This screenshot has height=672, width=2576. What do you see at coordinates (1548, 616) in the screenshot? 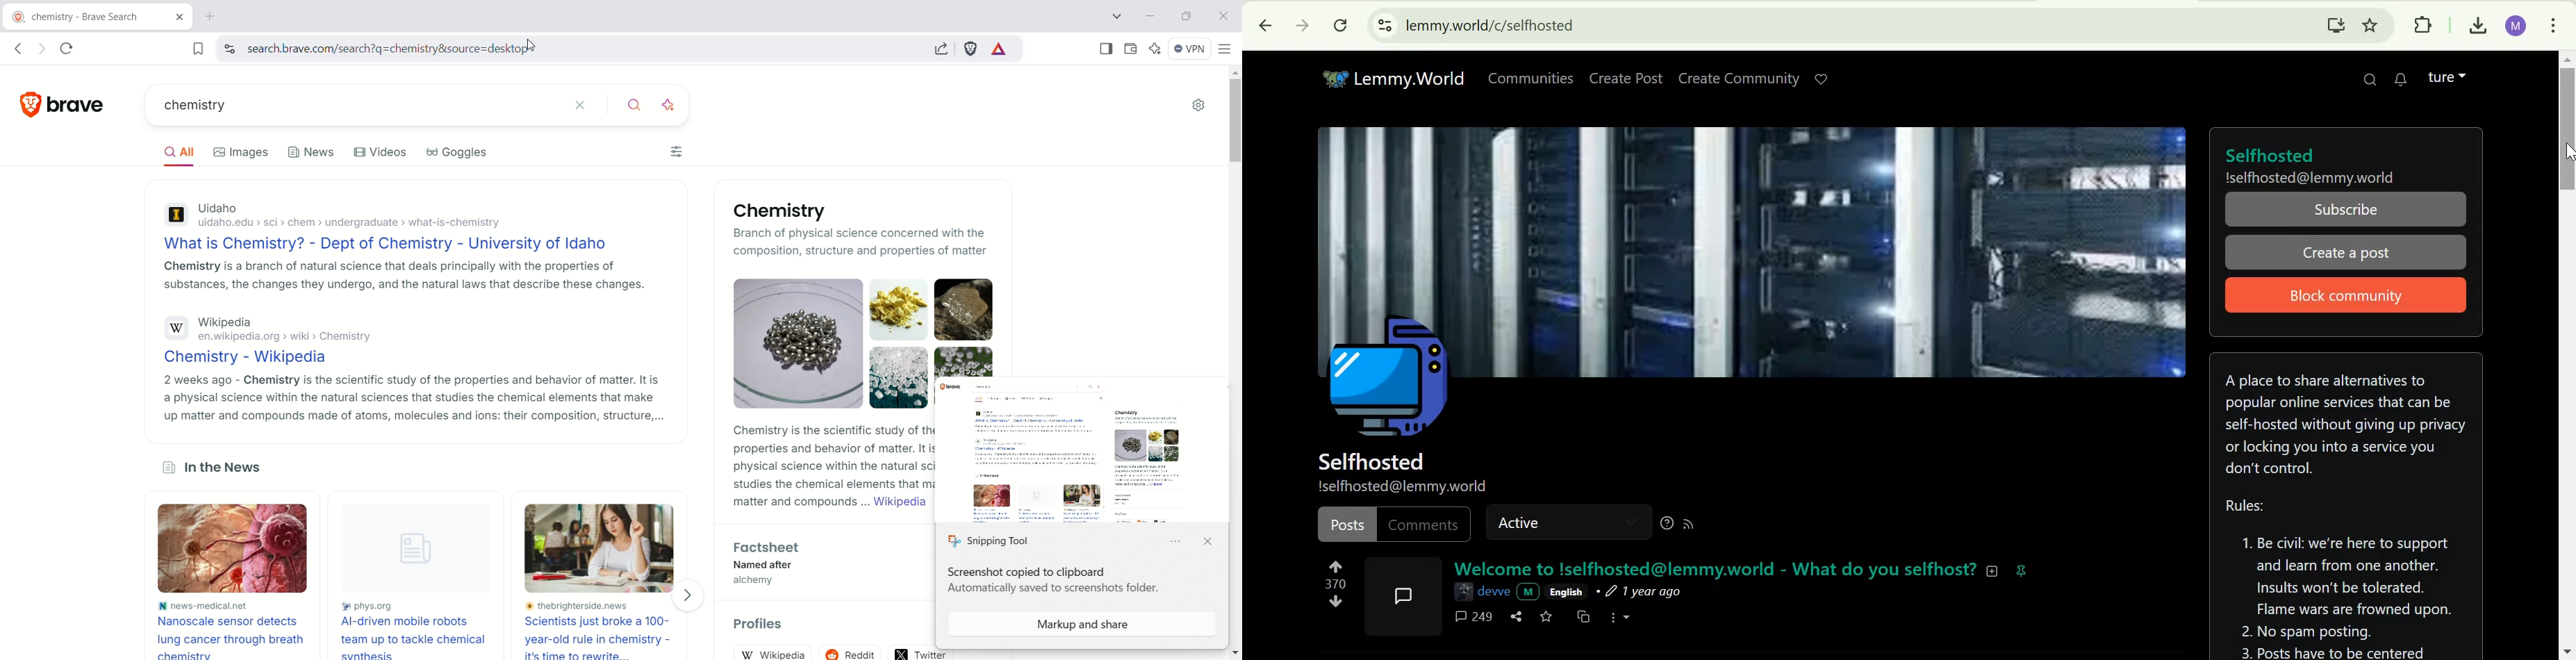
I see `Save` at bounding box center [1548, 616].